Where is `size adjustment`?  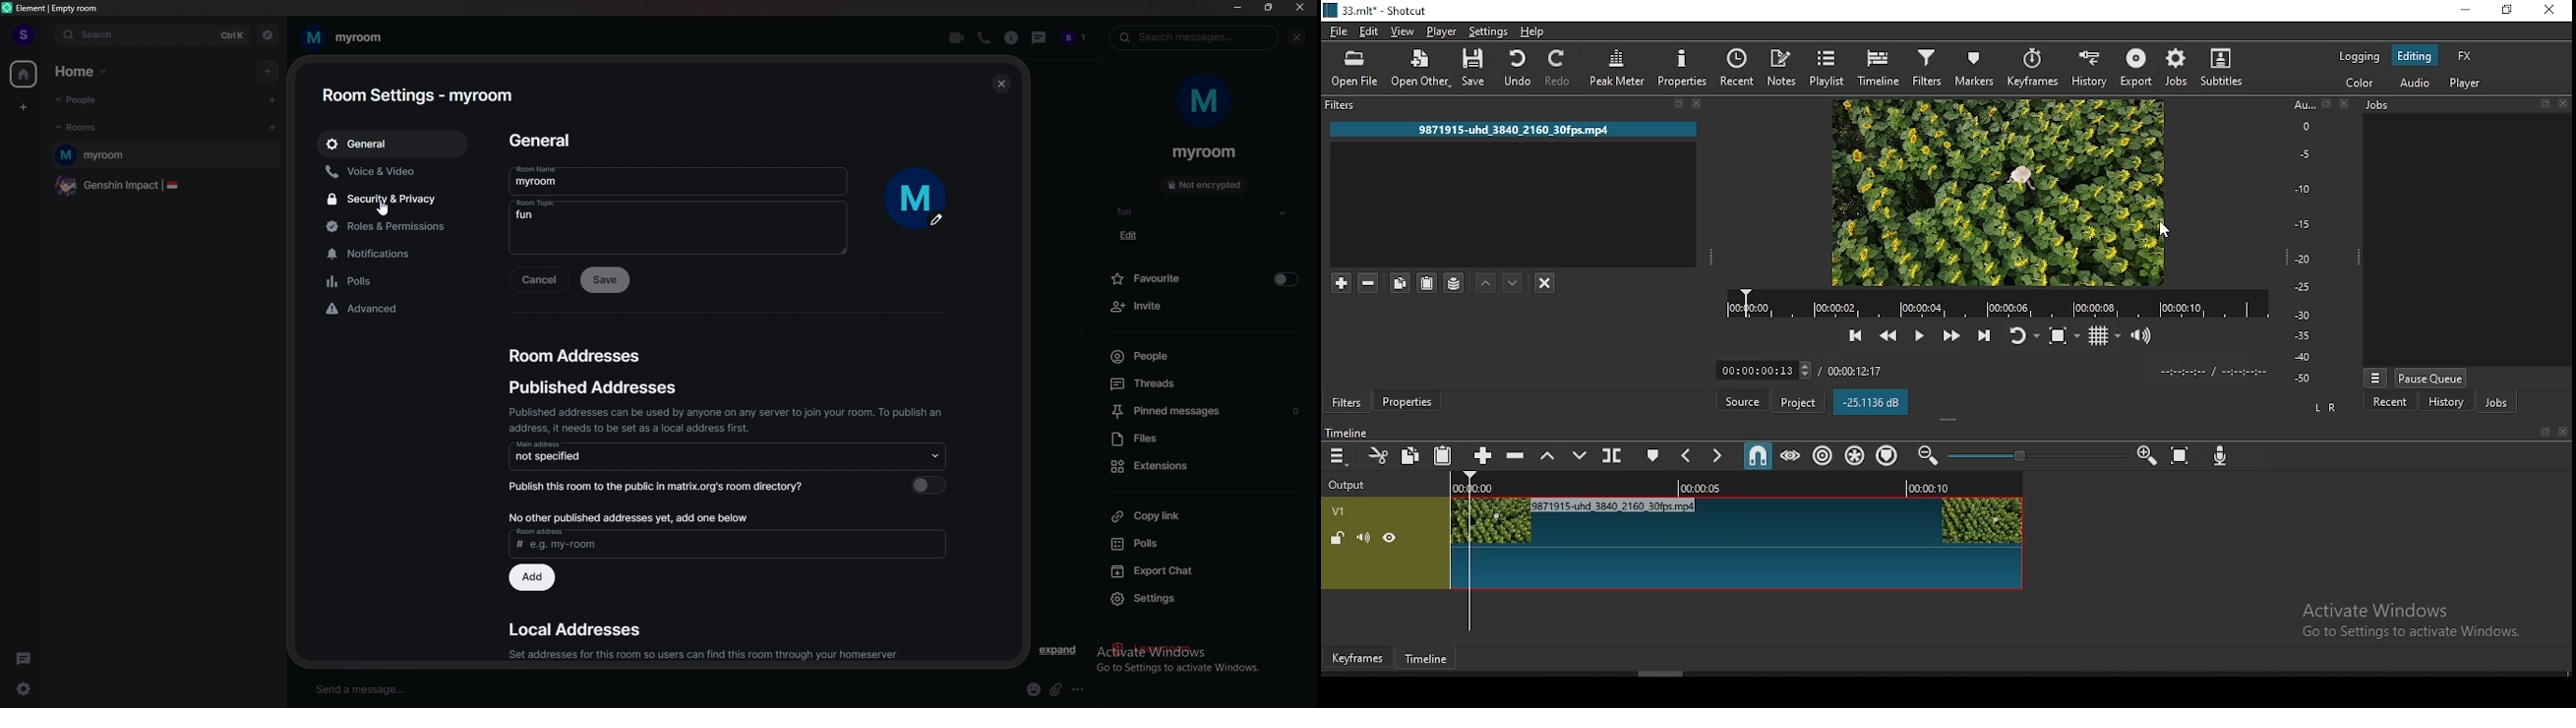
size adjustment is located at coordinates (1094, 361).